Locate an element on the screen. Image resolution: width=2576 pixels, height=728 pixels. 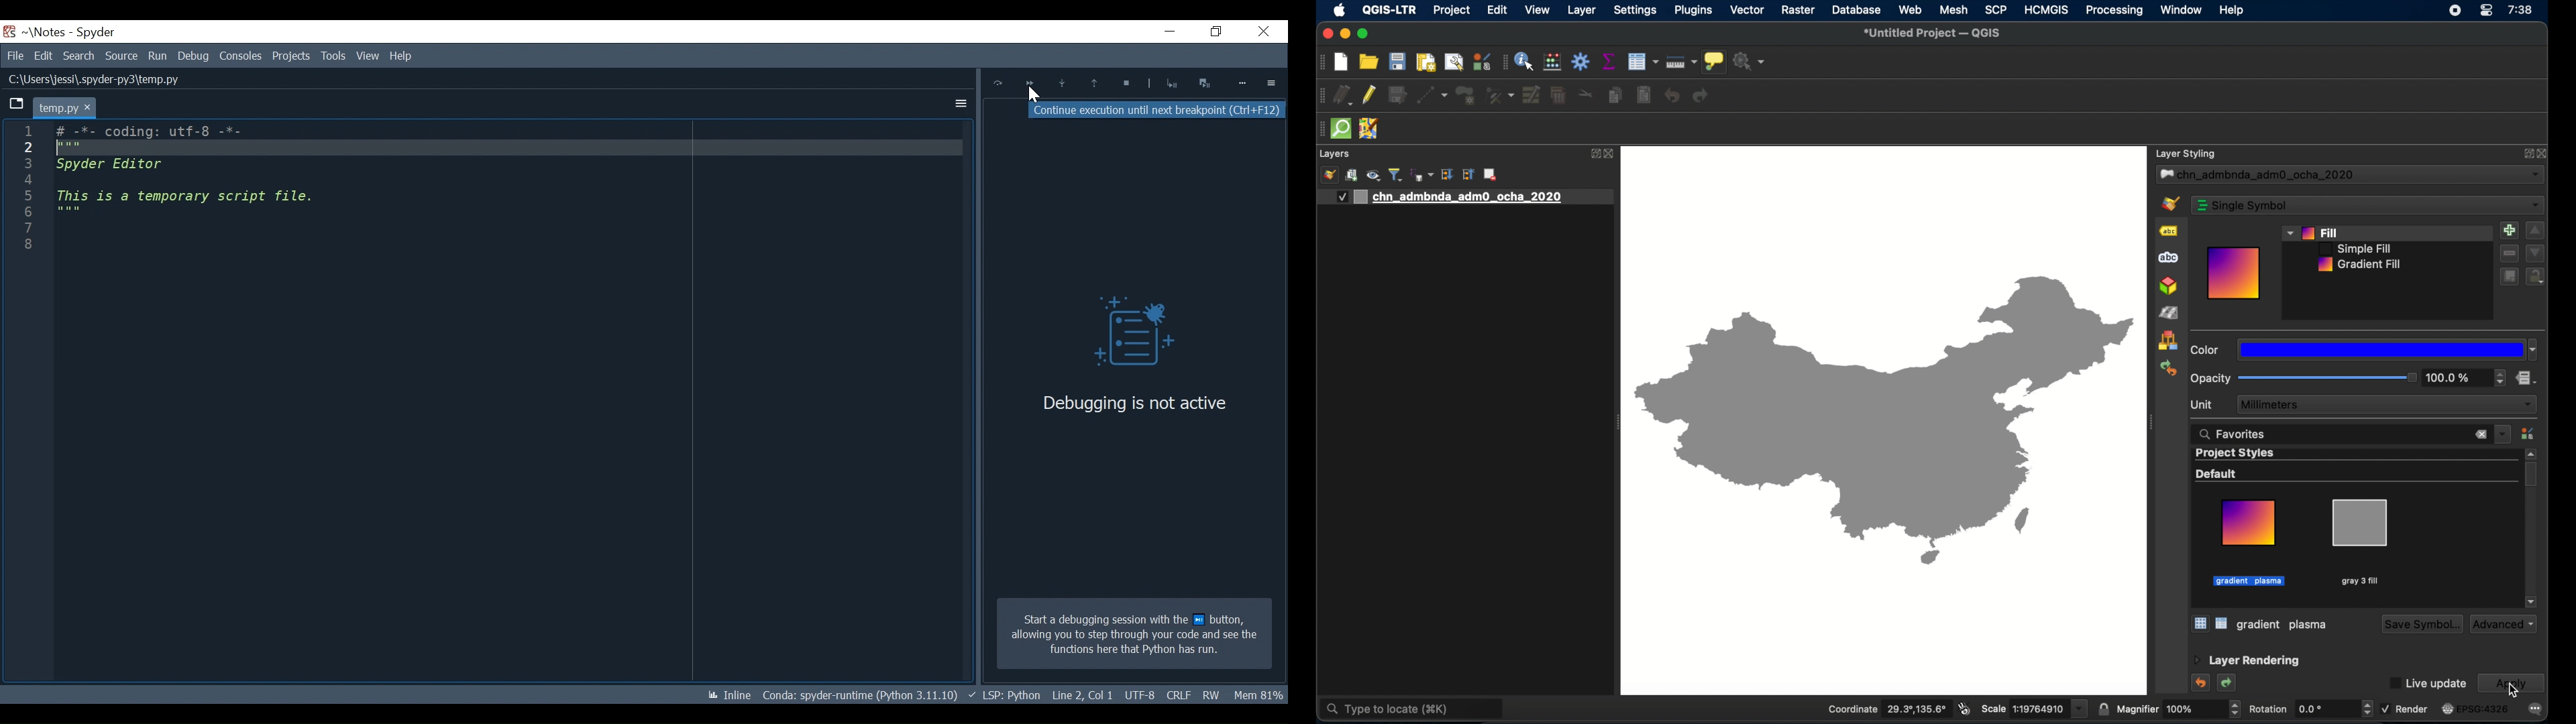
lock is located at coordinates (2535, 278).